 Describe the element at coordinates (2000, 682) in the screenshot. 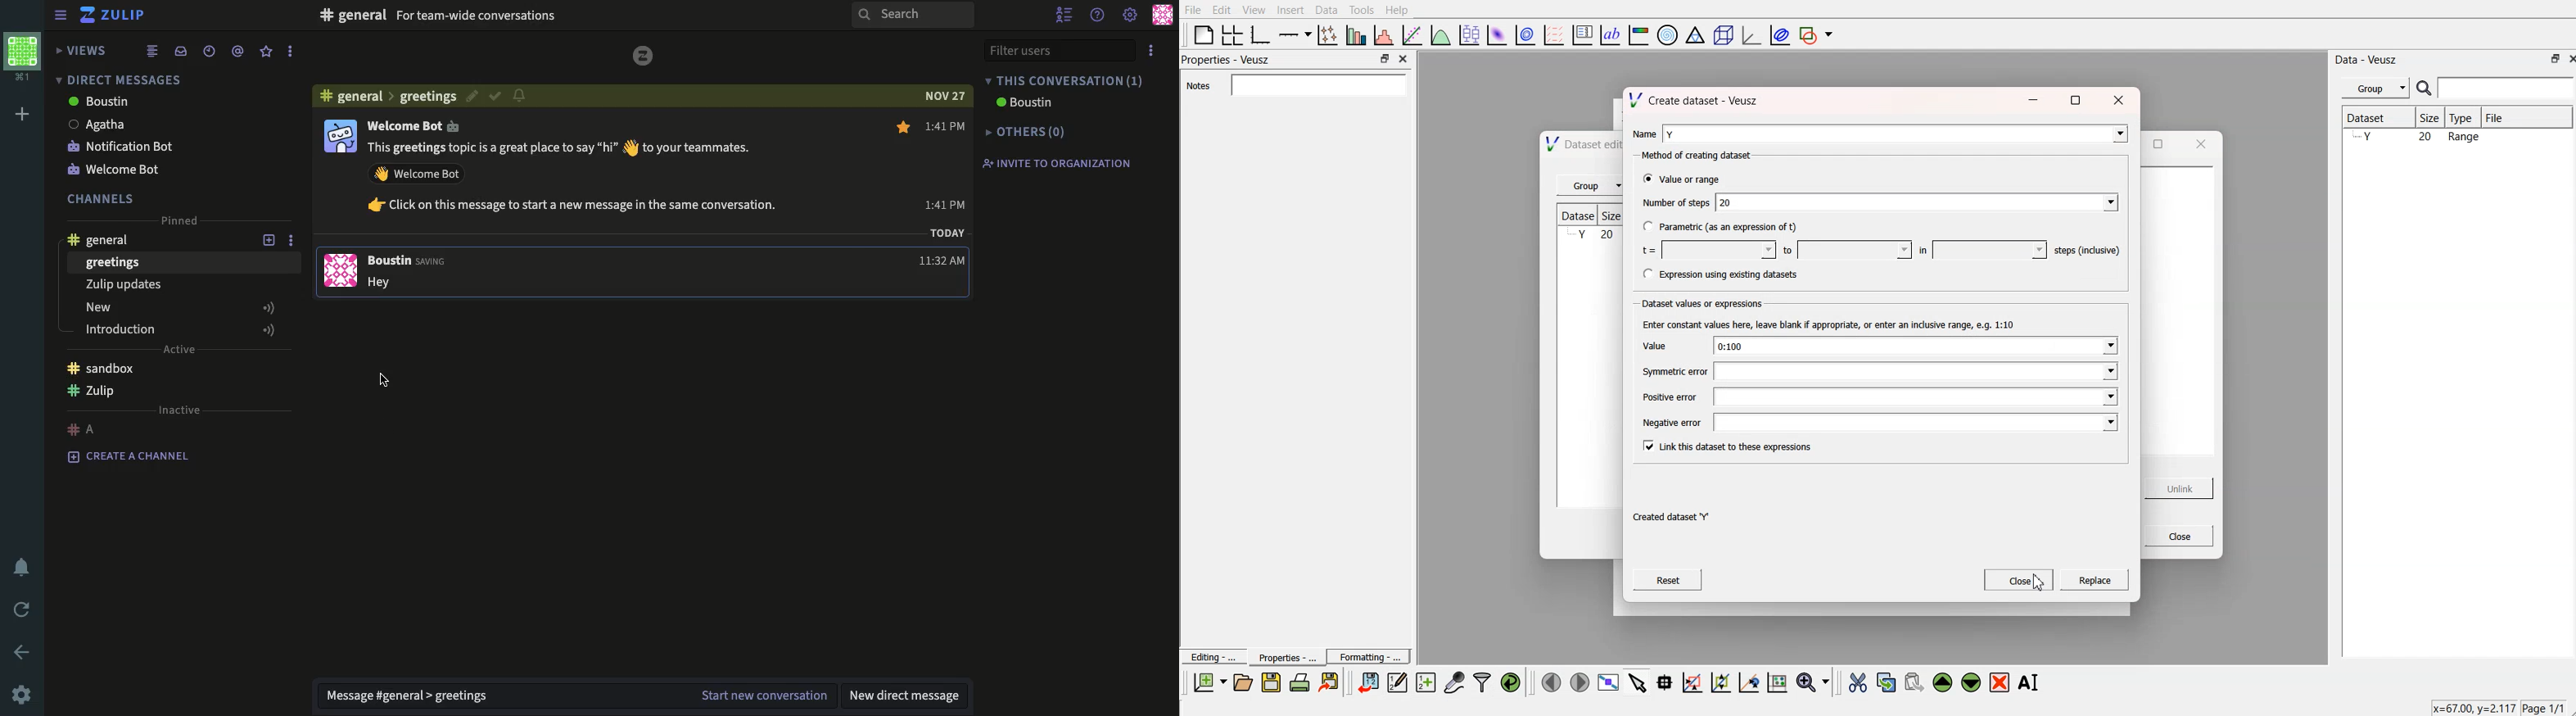

I see `remove widget` at that location.